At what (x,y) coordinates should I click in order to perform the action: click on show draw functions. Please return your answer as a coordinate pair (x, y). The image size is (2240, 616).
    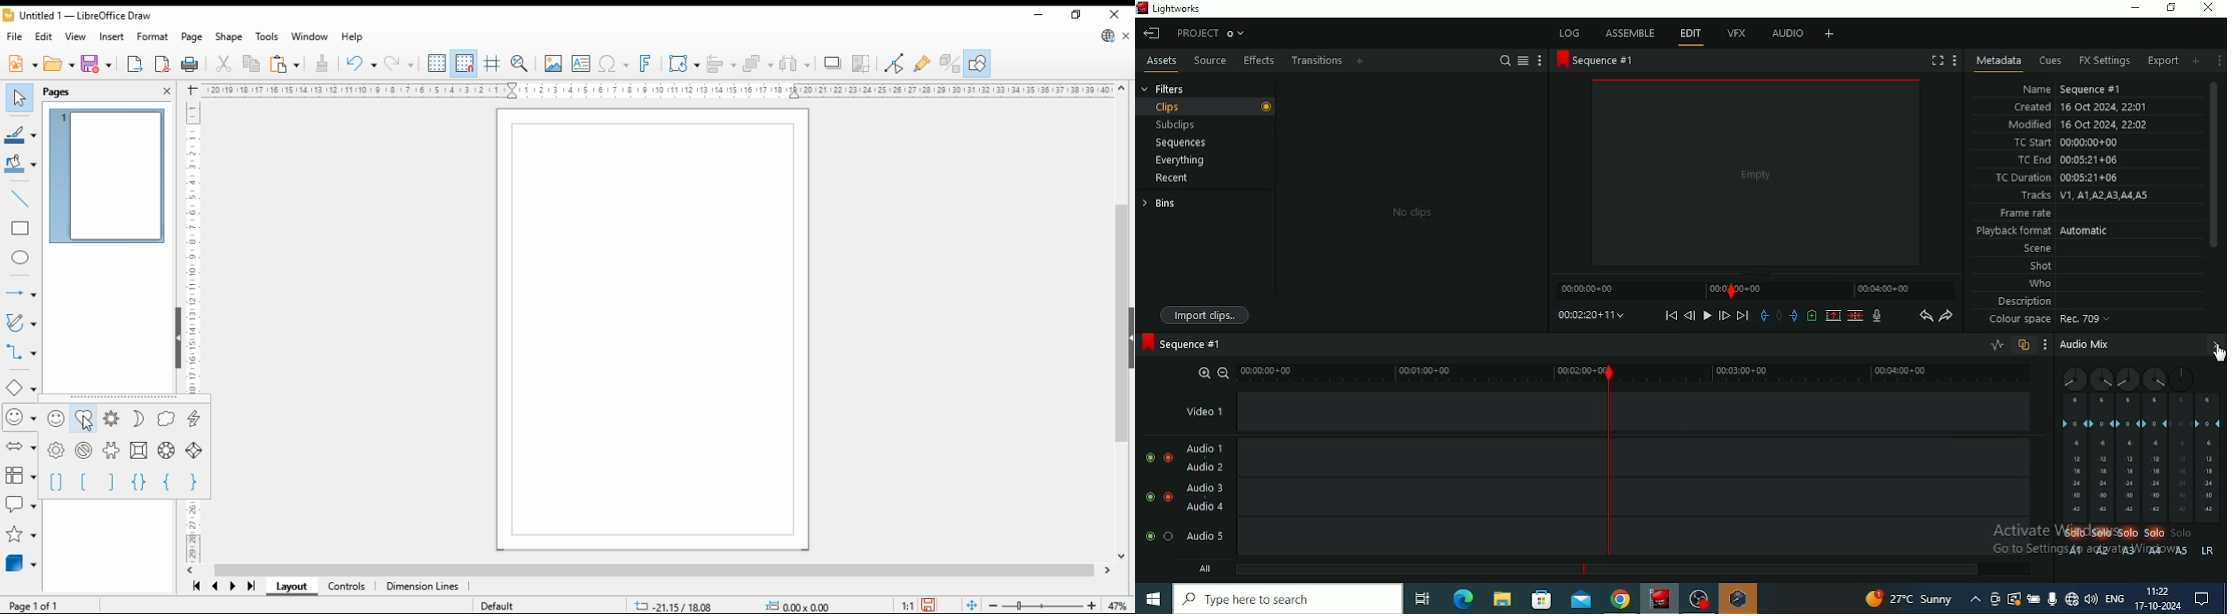
    Looking at the image, I should click on (978, 63).